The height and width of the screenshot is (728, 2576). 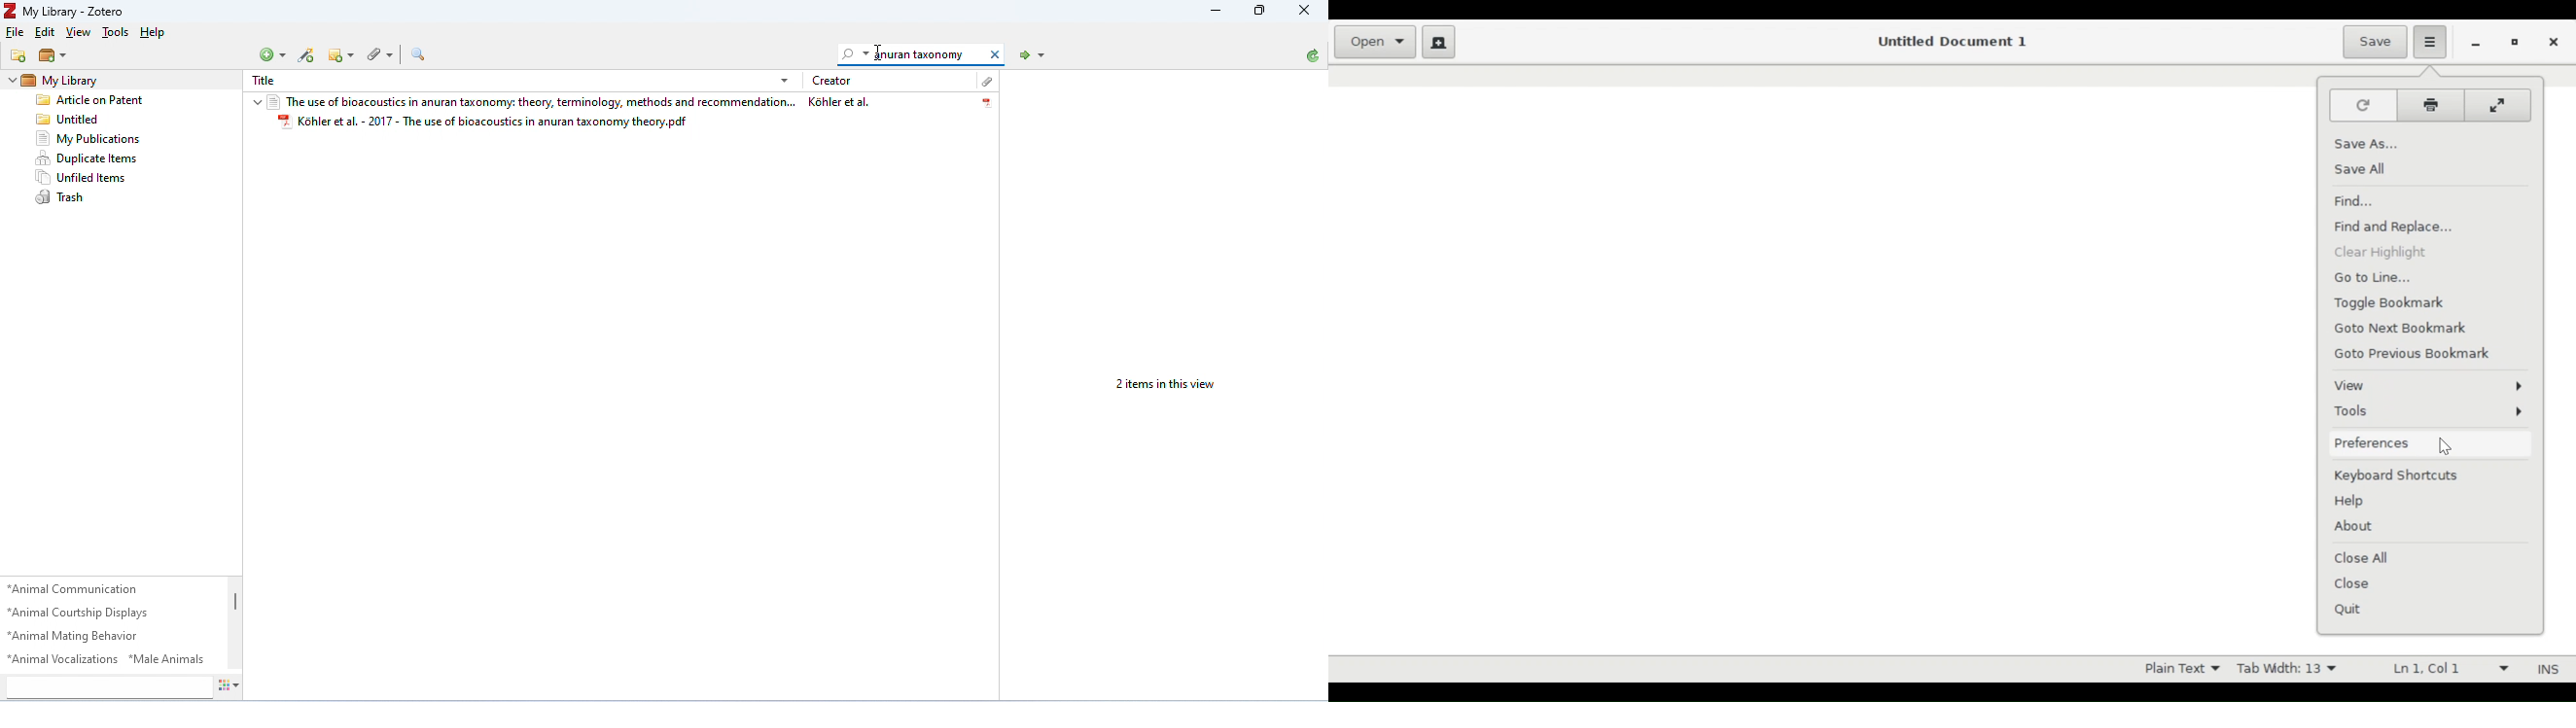 What do you see at coordinates (2408, 330) in the screenshot?
I see `Goto Next Bookmark` at bounding box center [2408, 330].